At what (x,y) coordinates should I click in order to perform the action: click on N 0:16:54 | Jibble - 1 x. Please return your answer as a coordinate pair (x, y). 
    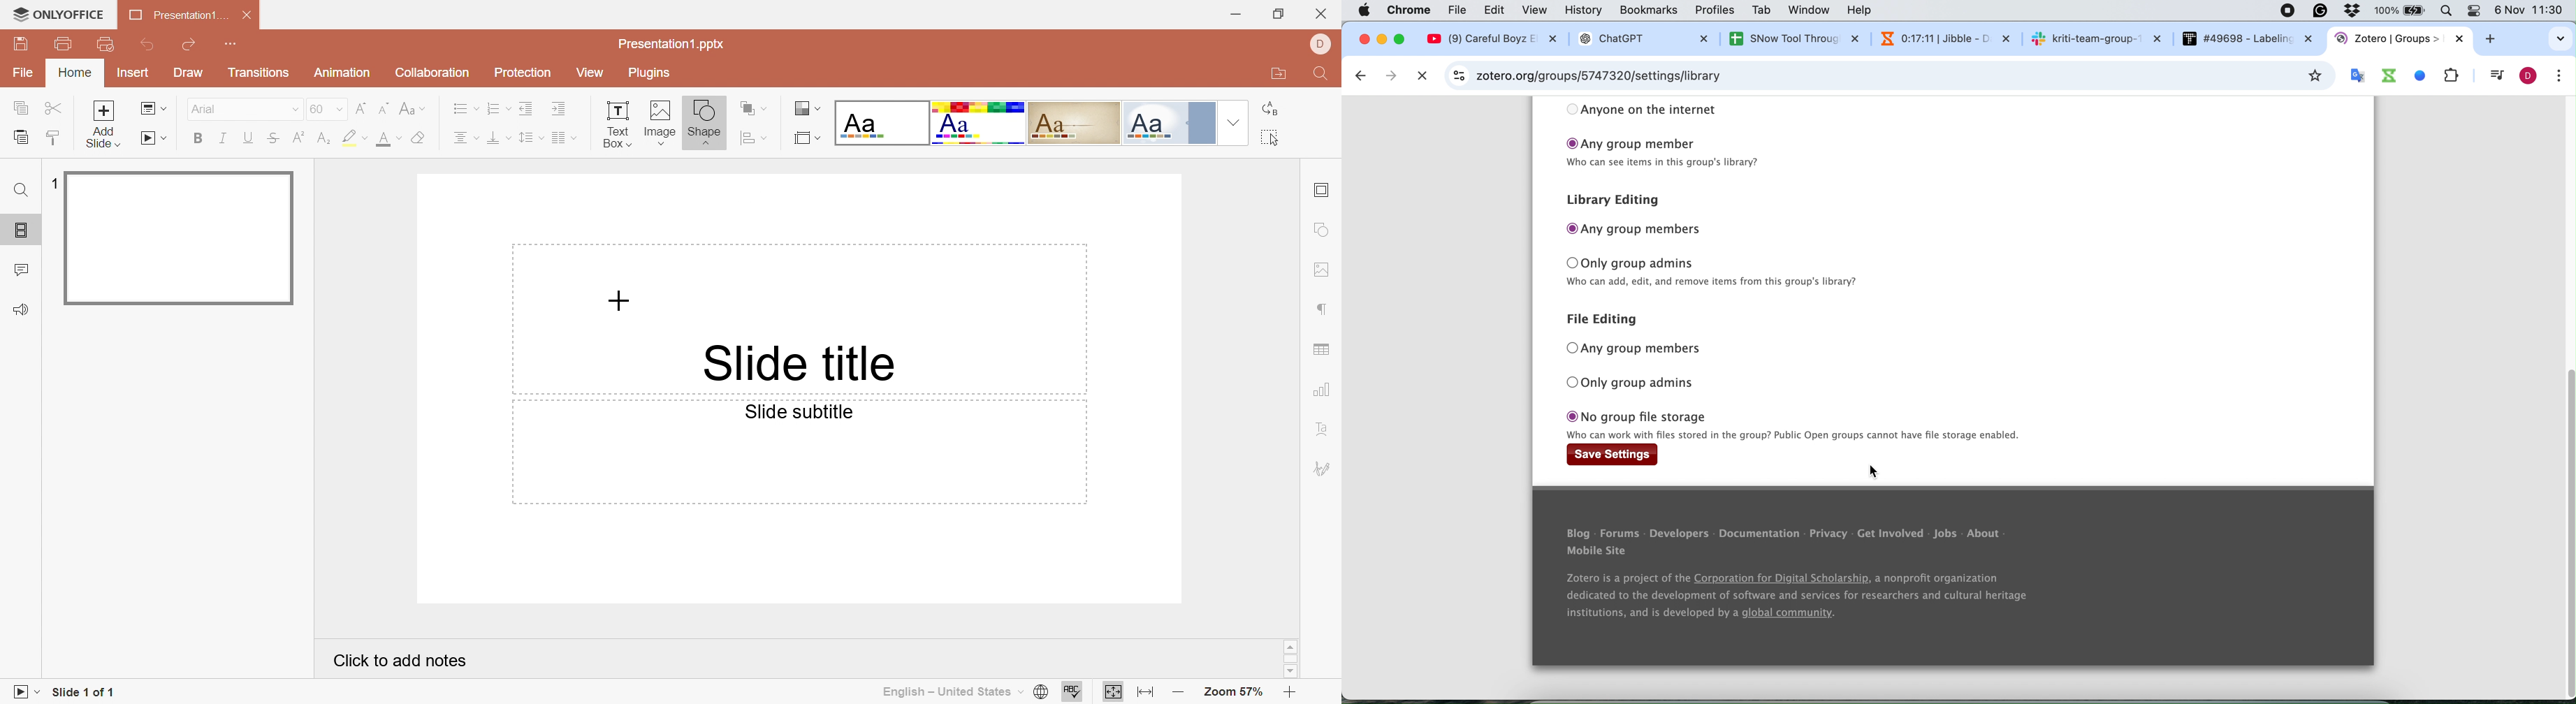
    Looking at the image, I should click on (1938, 37).